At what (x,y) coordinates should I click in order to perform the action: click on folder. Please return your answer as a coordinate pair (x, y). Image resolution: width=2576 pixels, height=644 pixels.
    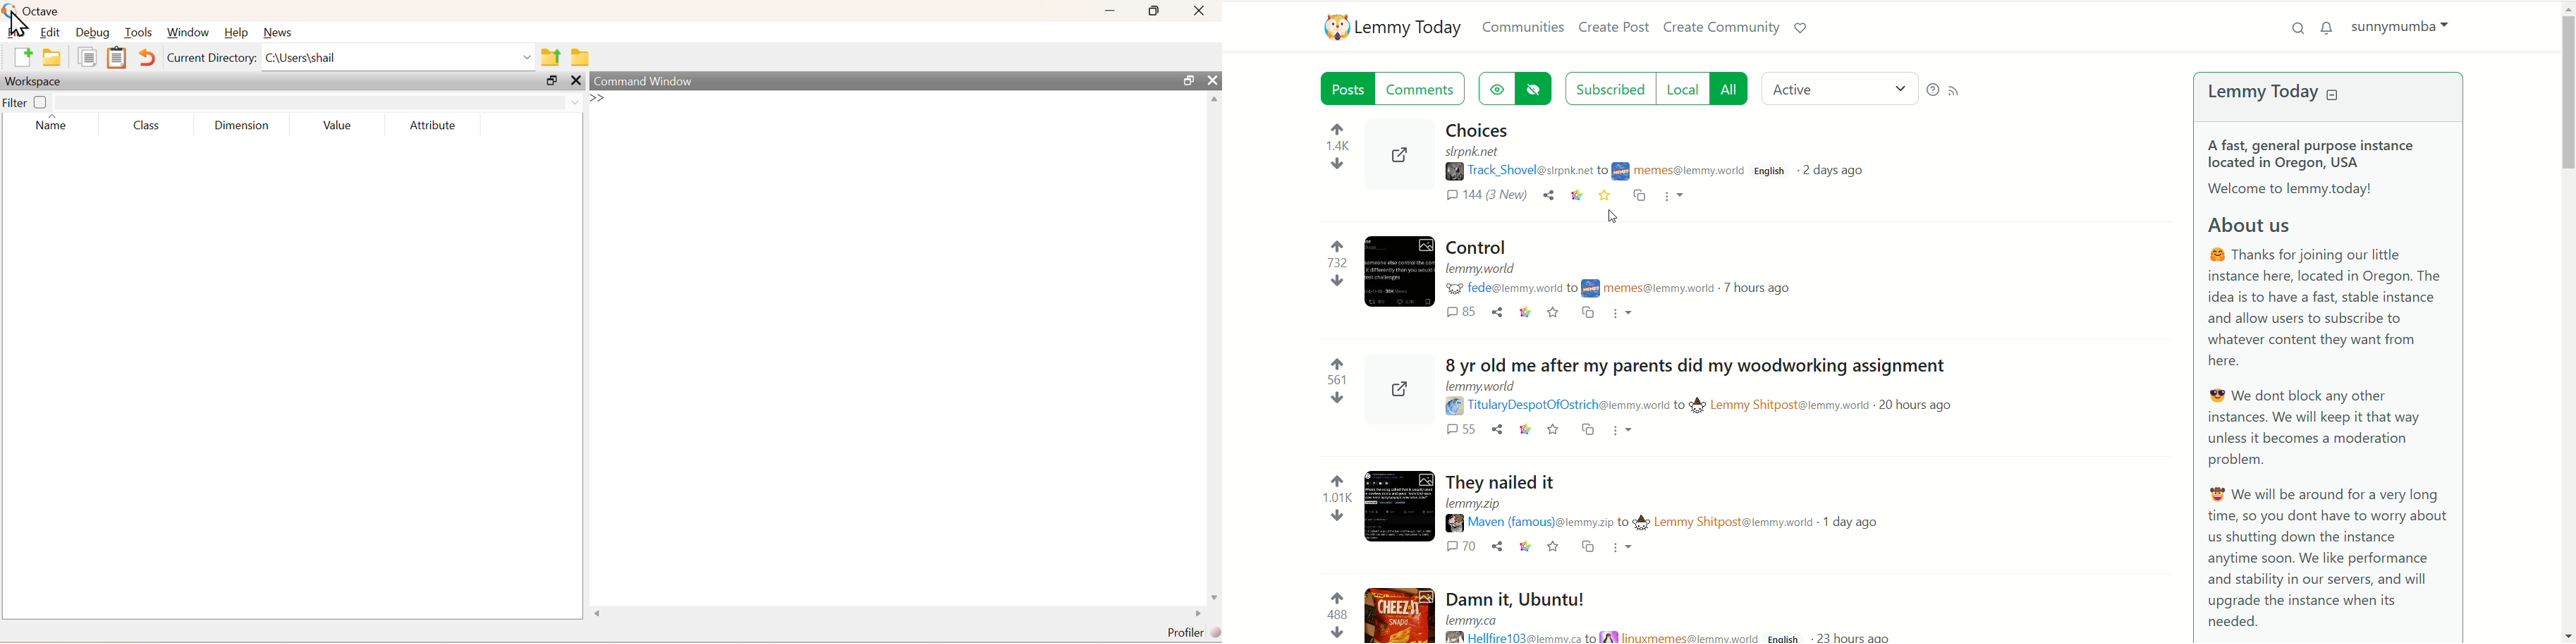
    Looking at the image, I should click on (52, 57).